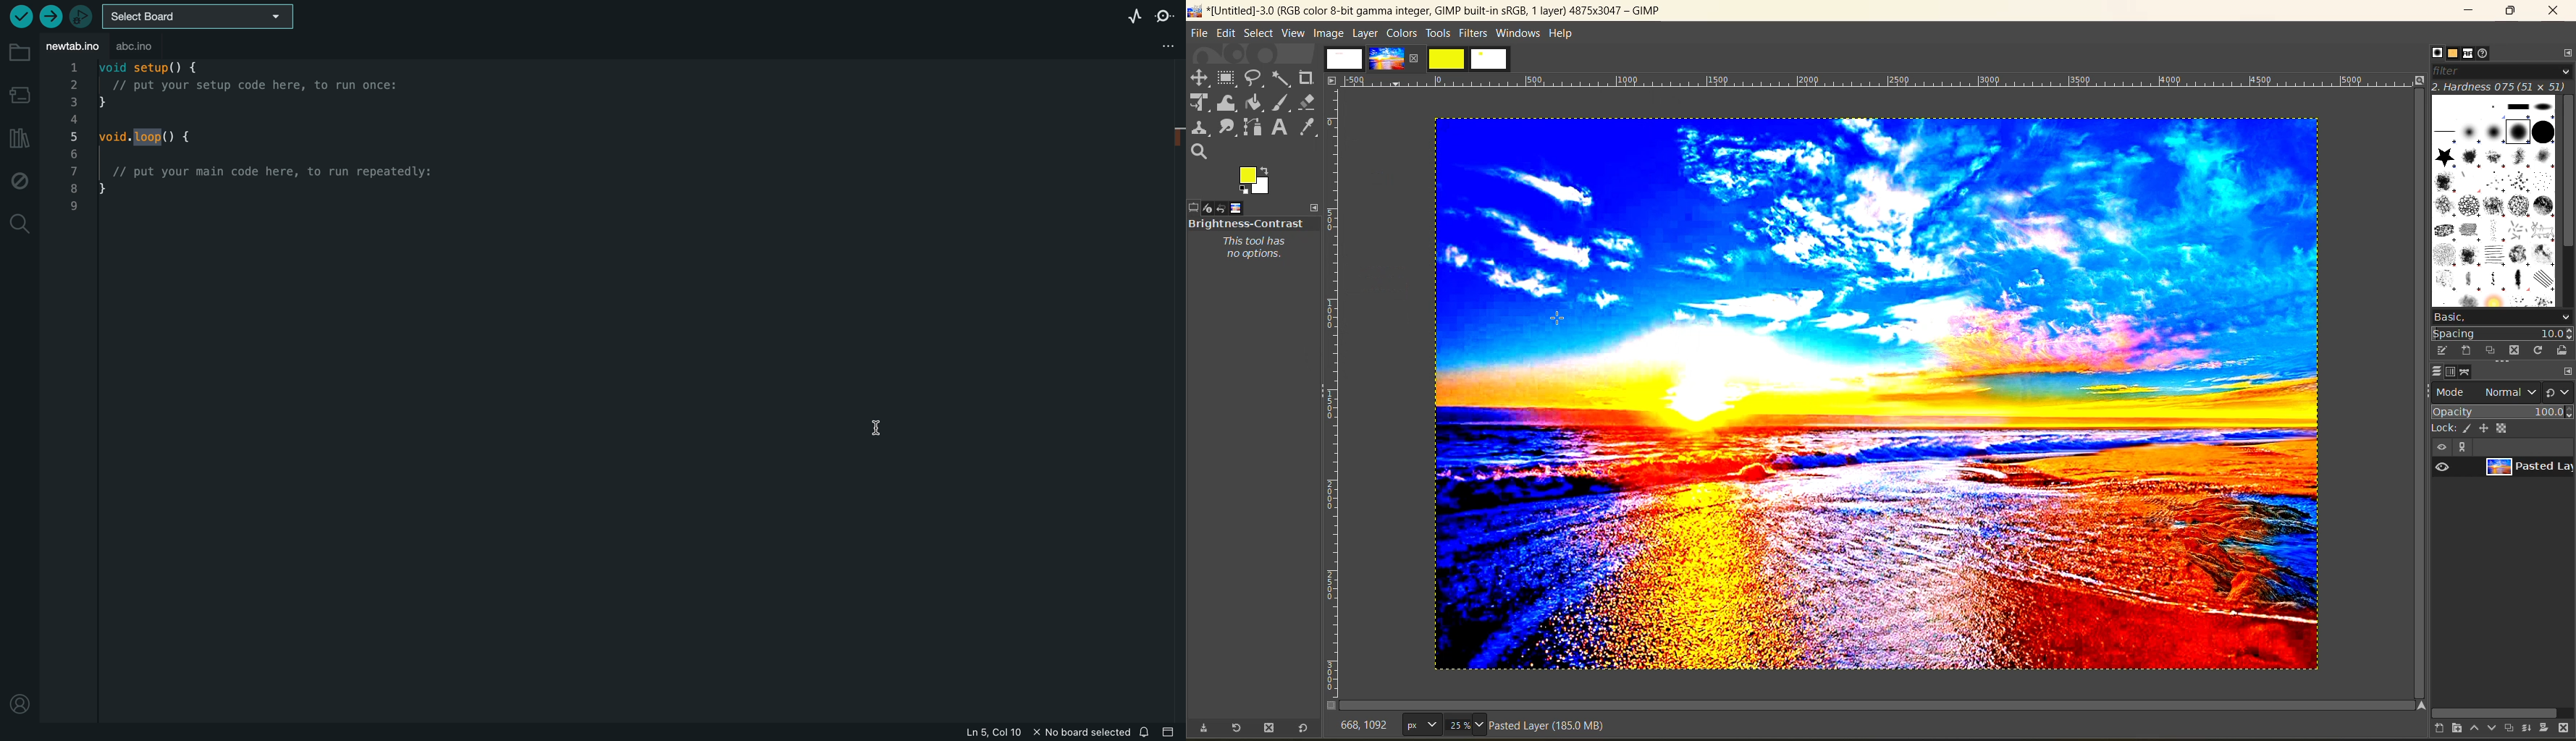 This screenshot has width=2576, height=756. Describe the element at coordinates (2567, 373) in the screenshot. I see `configure this tab` at that location.